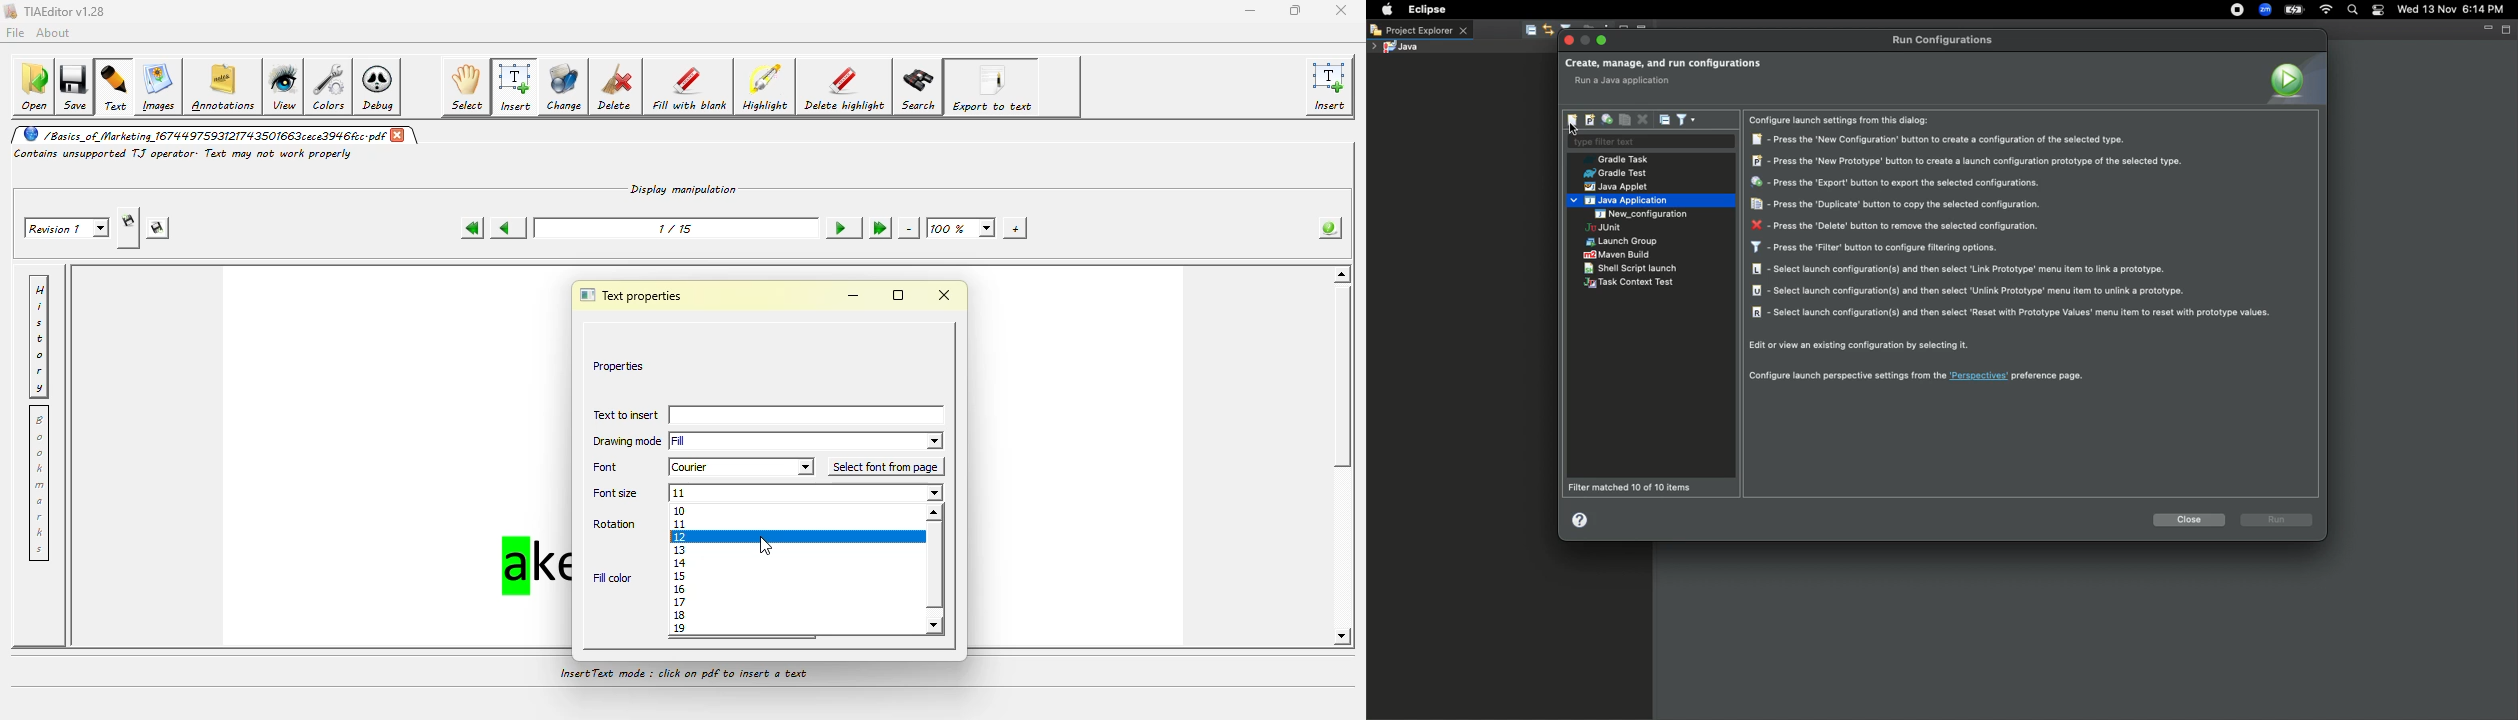  Describe the element at coordinates (1614, 174) in the screenshot. I see `Grade test` at that location.